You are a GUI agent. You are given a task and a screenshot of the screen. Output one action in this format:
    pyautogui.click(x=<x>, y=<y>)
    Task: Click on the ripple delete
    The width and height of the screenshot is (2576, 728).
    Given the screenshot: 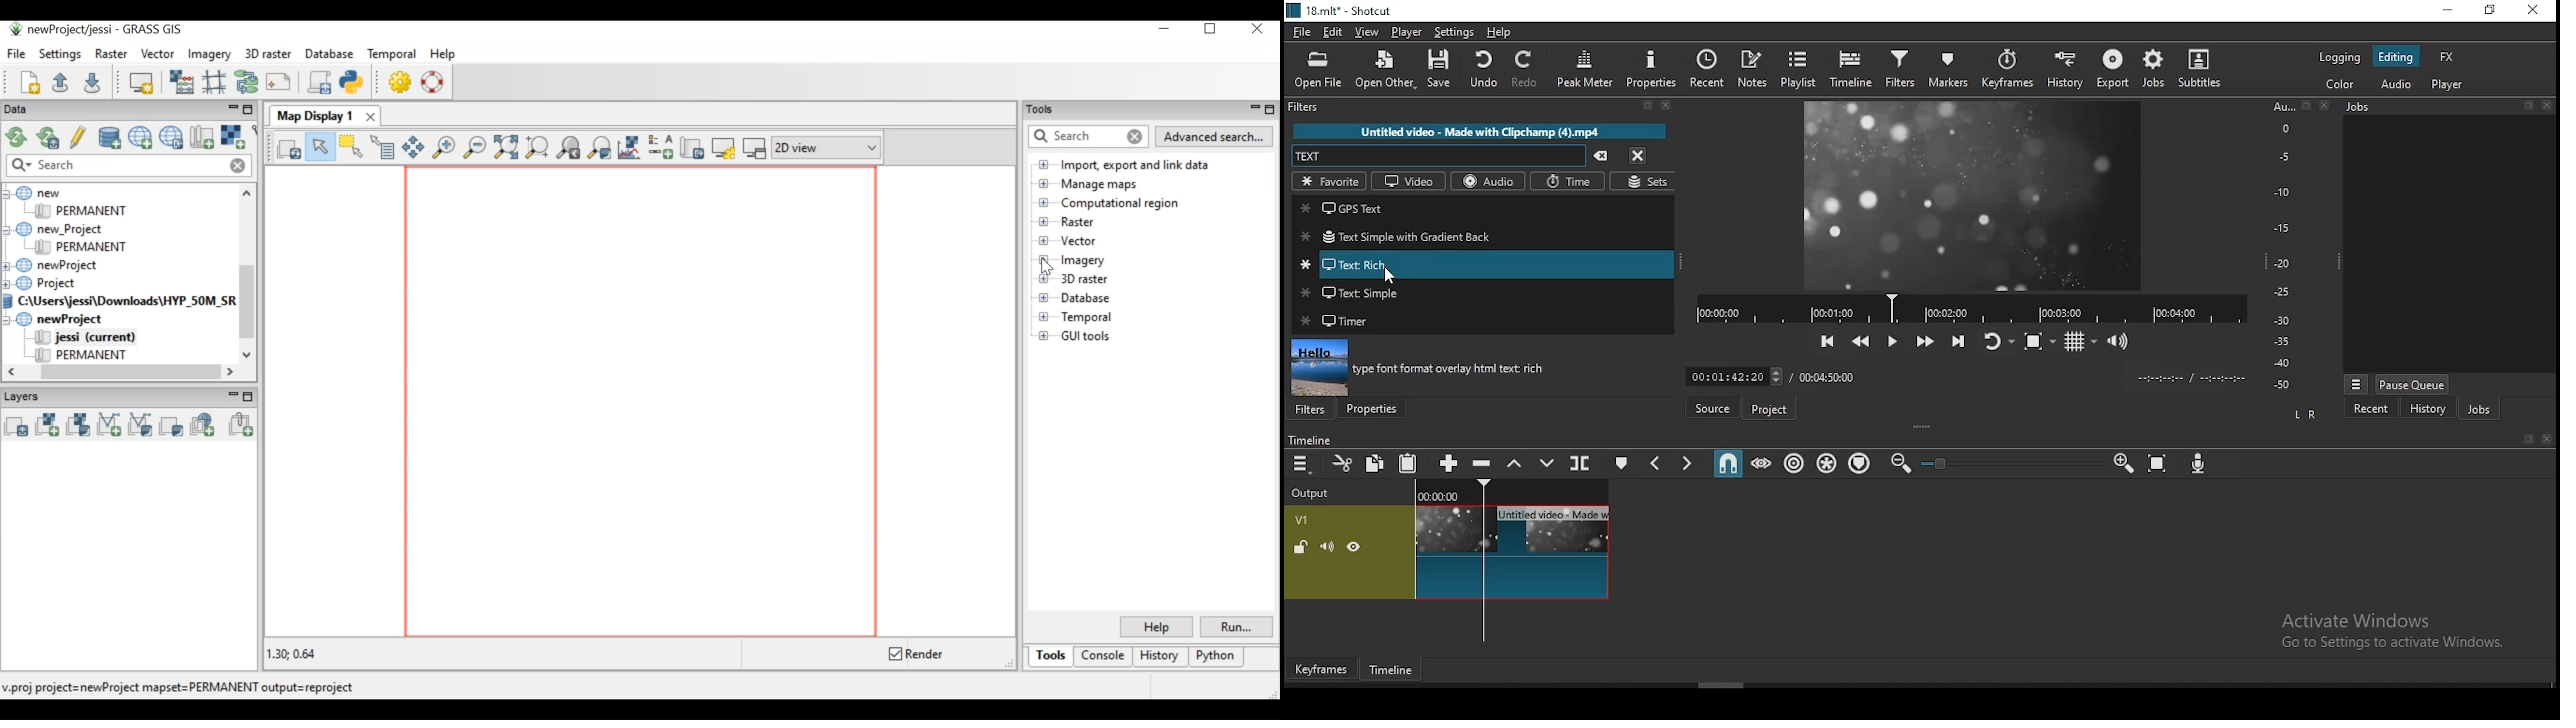 What is the action you would take?
    pyautogui.click(x=1484, y=464)
    